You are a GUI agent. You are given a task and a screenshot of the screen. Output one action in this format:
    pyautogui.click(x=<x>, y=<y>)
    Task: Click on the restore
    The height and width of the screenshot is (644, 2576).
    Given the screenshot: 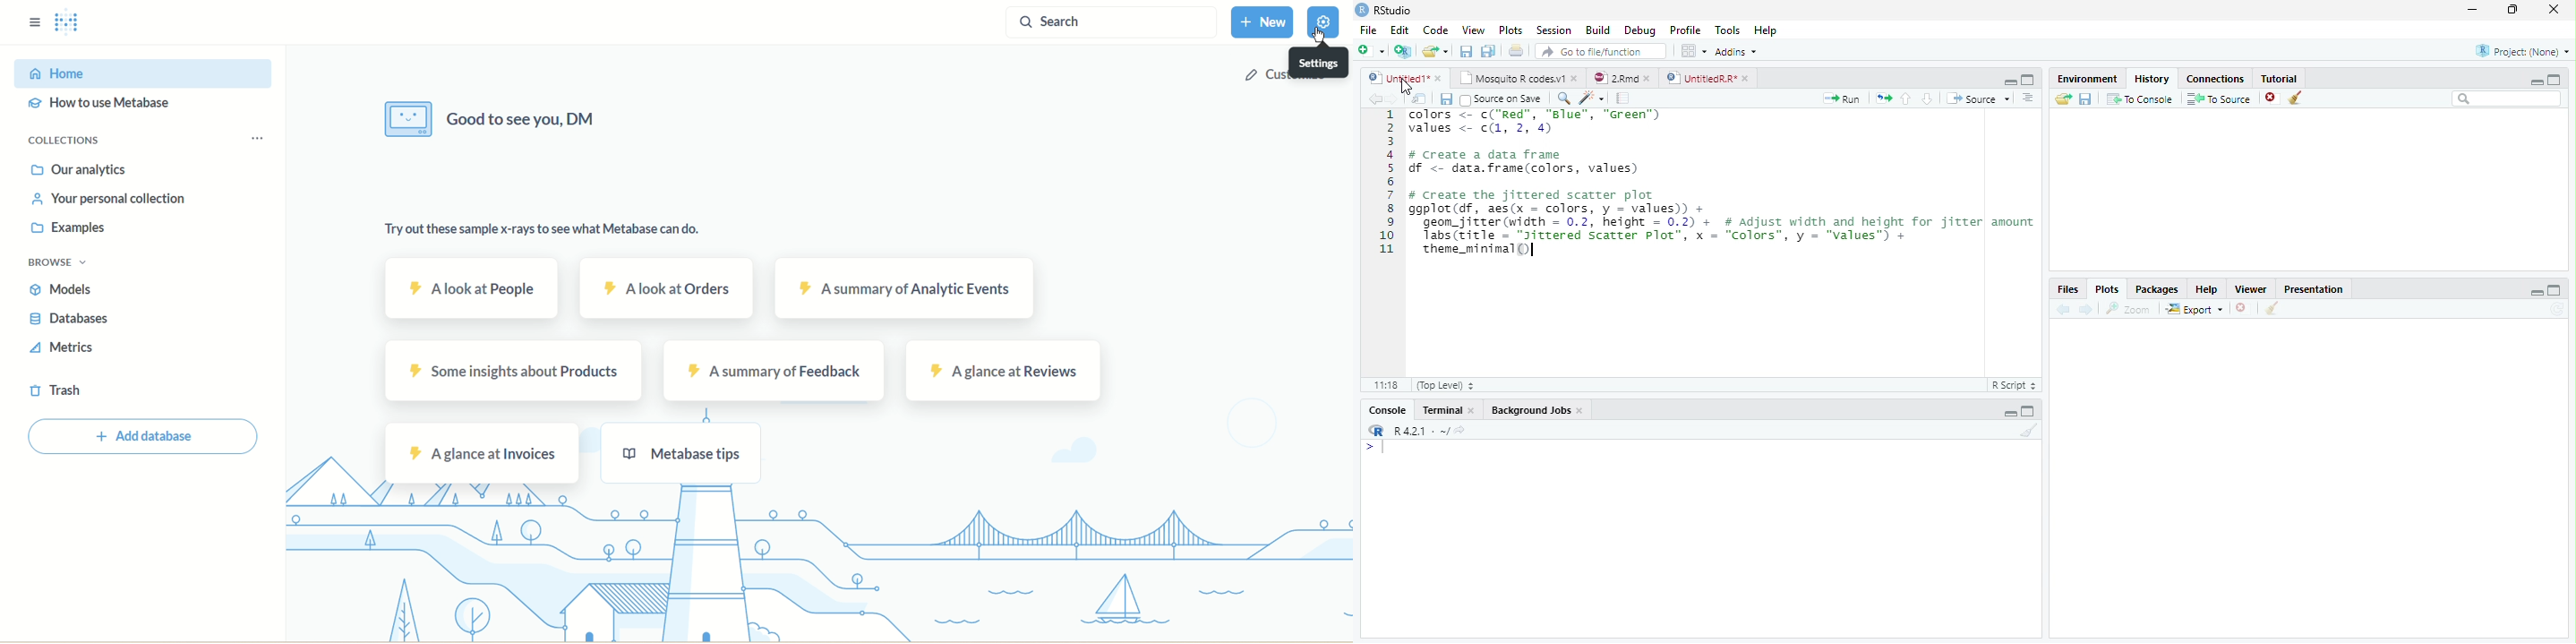 What is the action you would take?
    pyautogui.click(x=2512, y=10)
    